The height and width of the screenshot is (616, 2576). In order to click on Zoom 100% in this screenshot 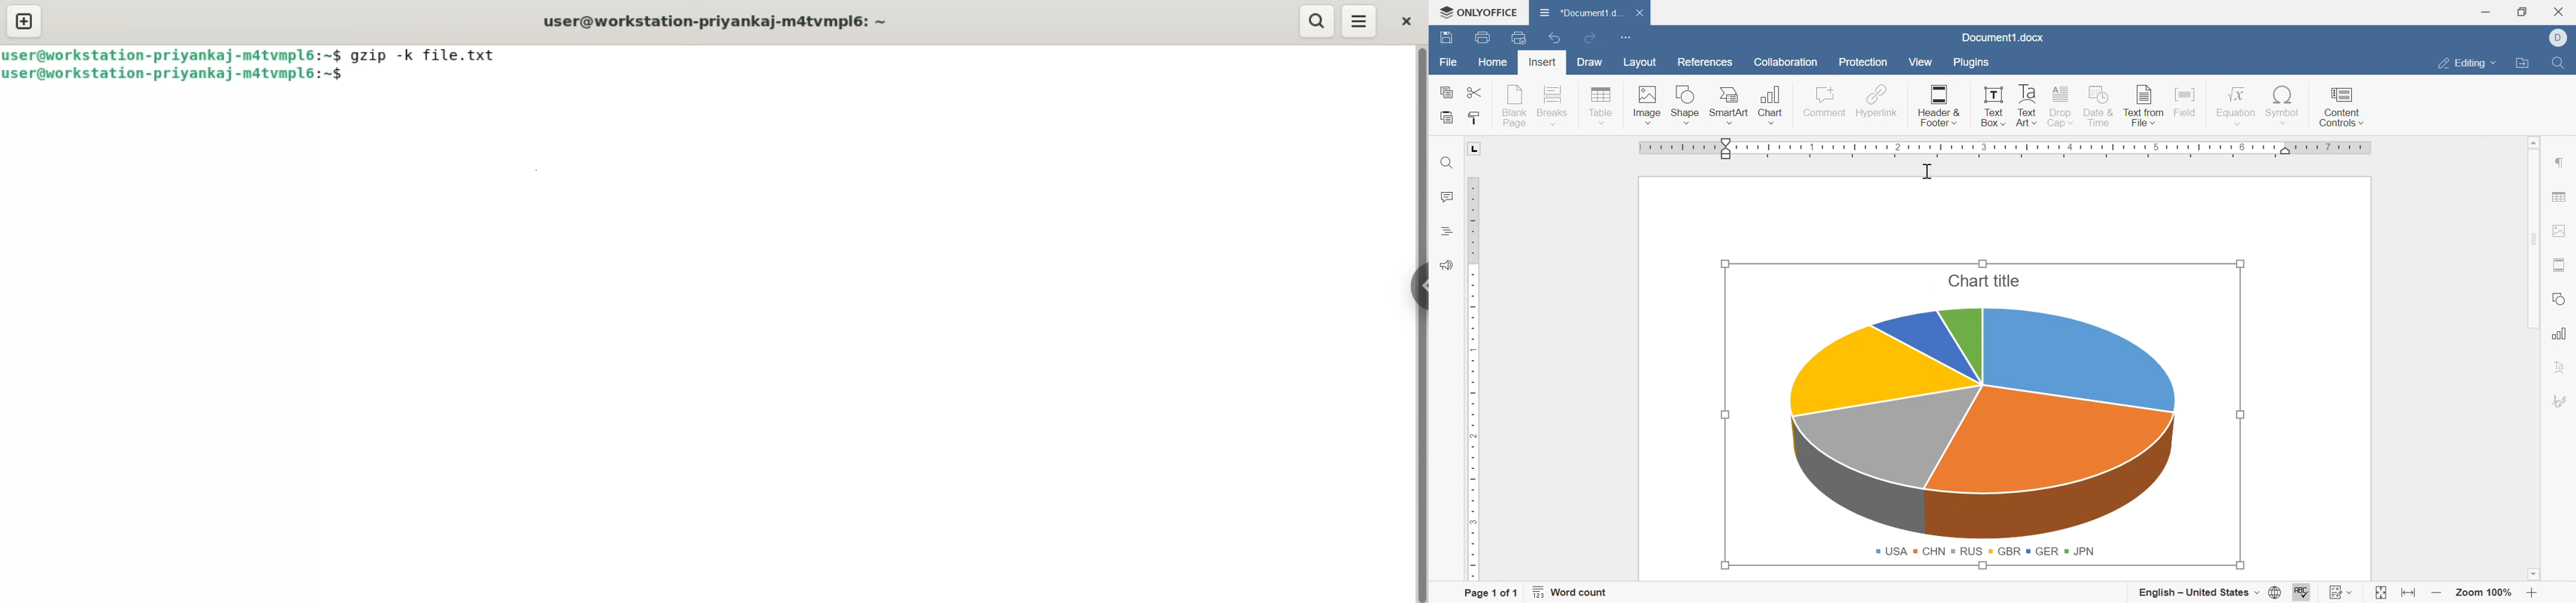, I will do `click(2486, 592)`.